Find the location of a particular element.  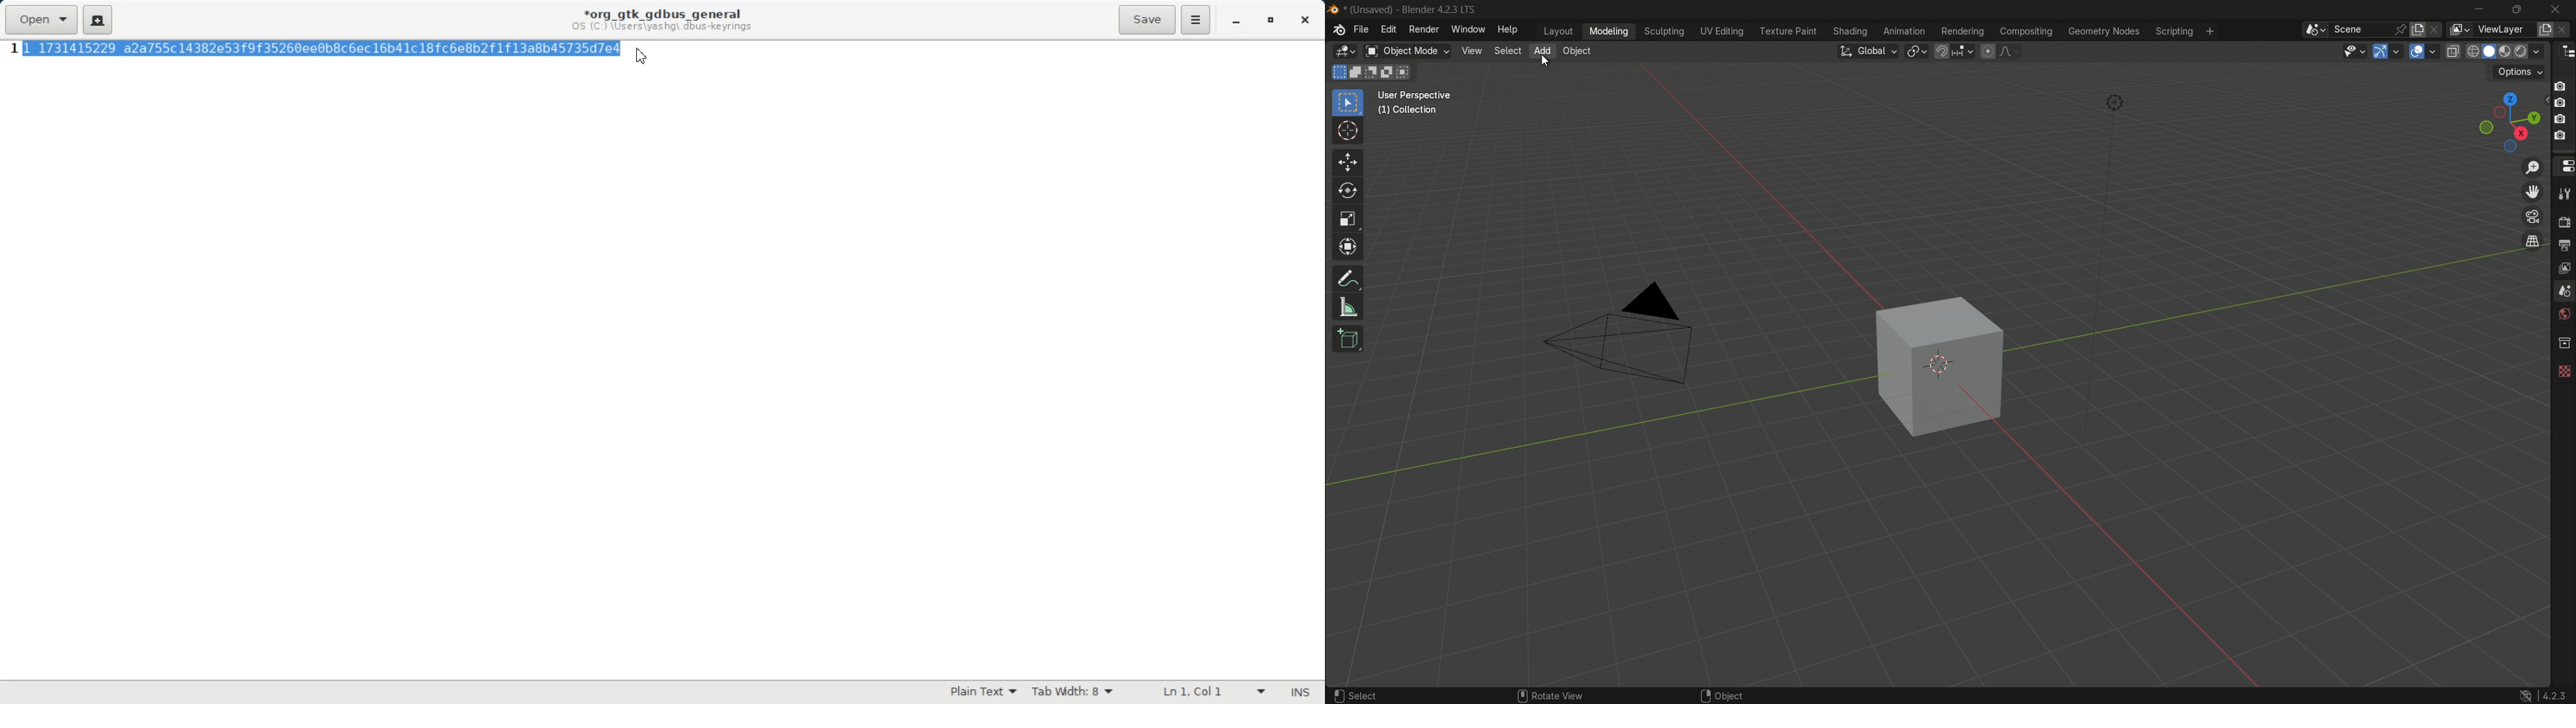

rotate view is located at coordinates (1548, 696).